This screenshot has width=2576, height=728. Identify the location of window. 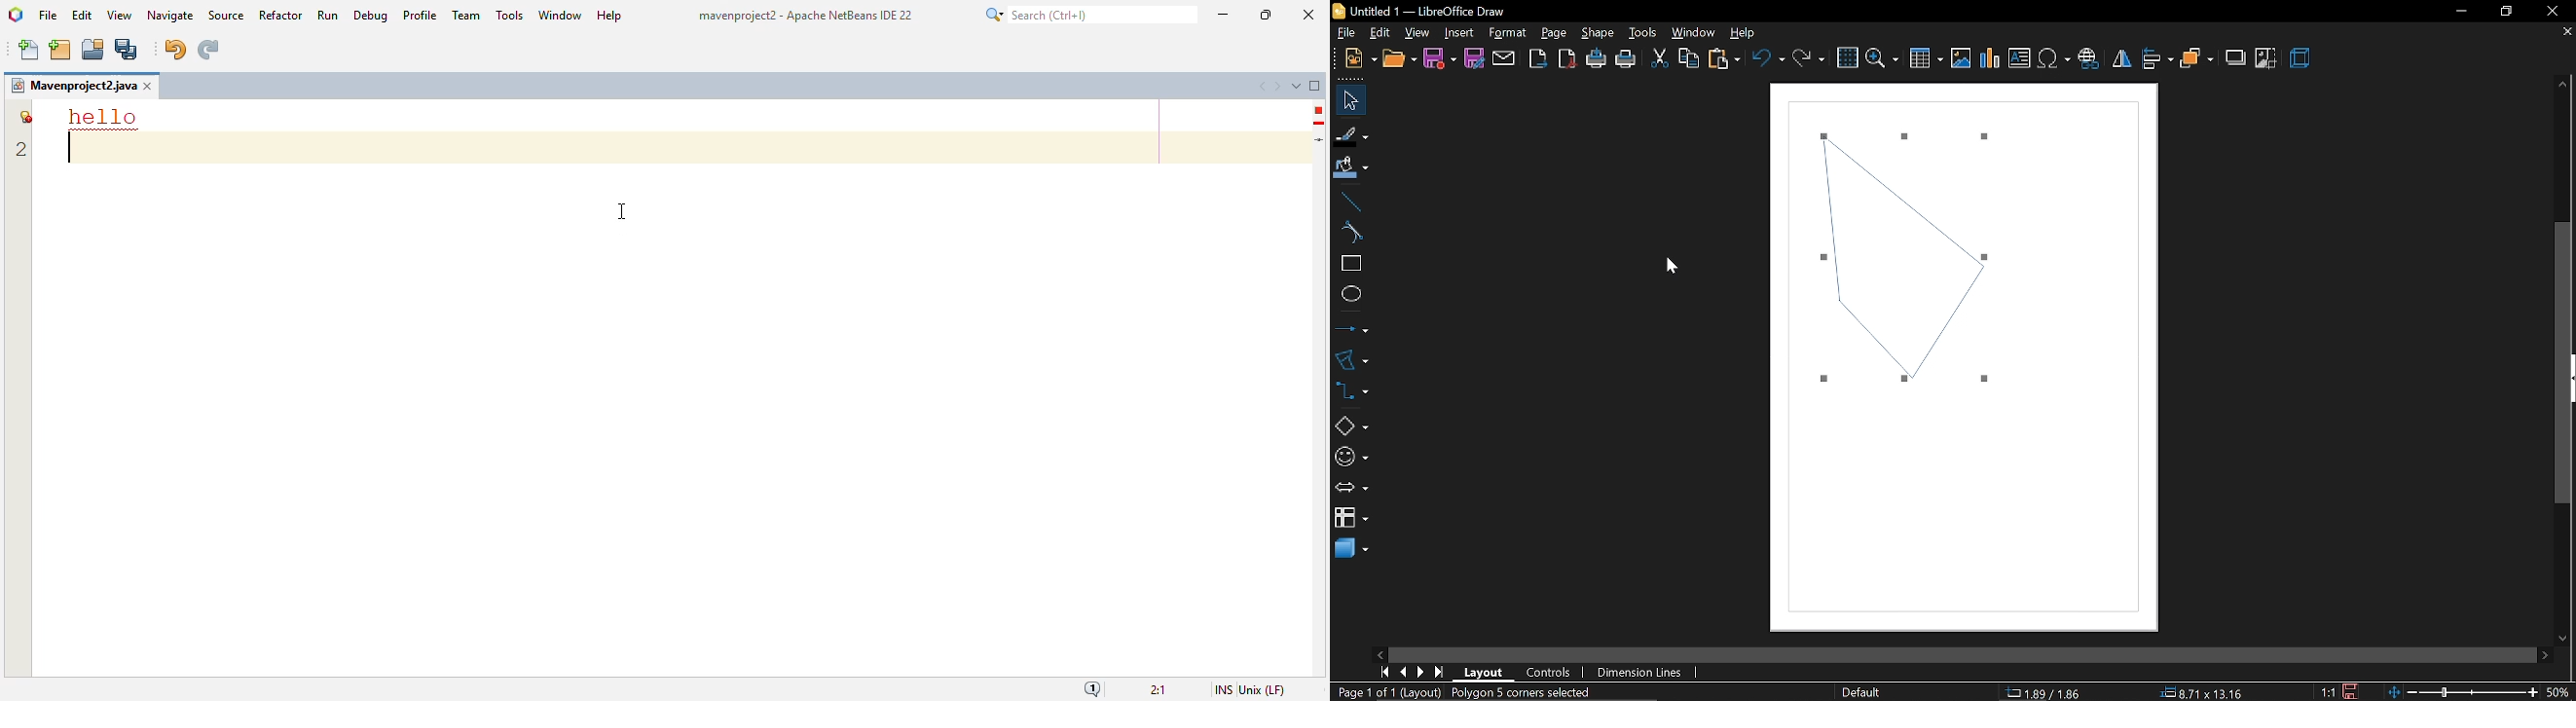
(561, 15).